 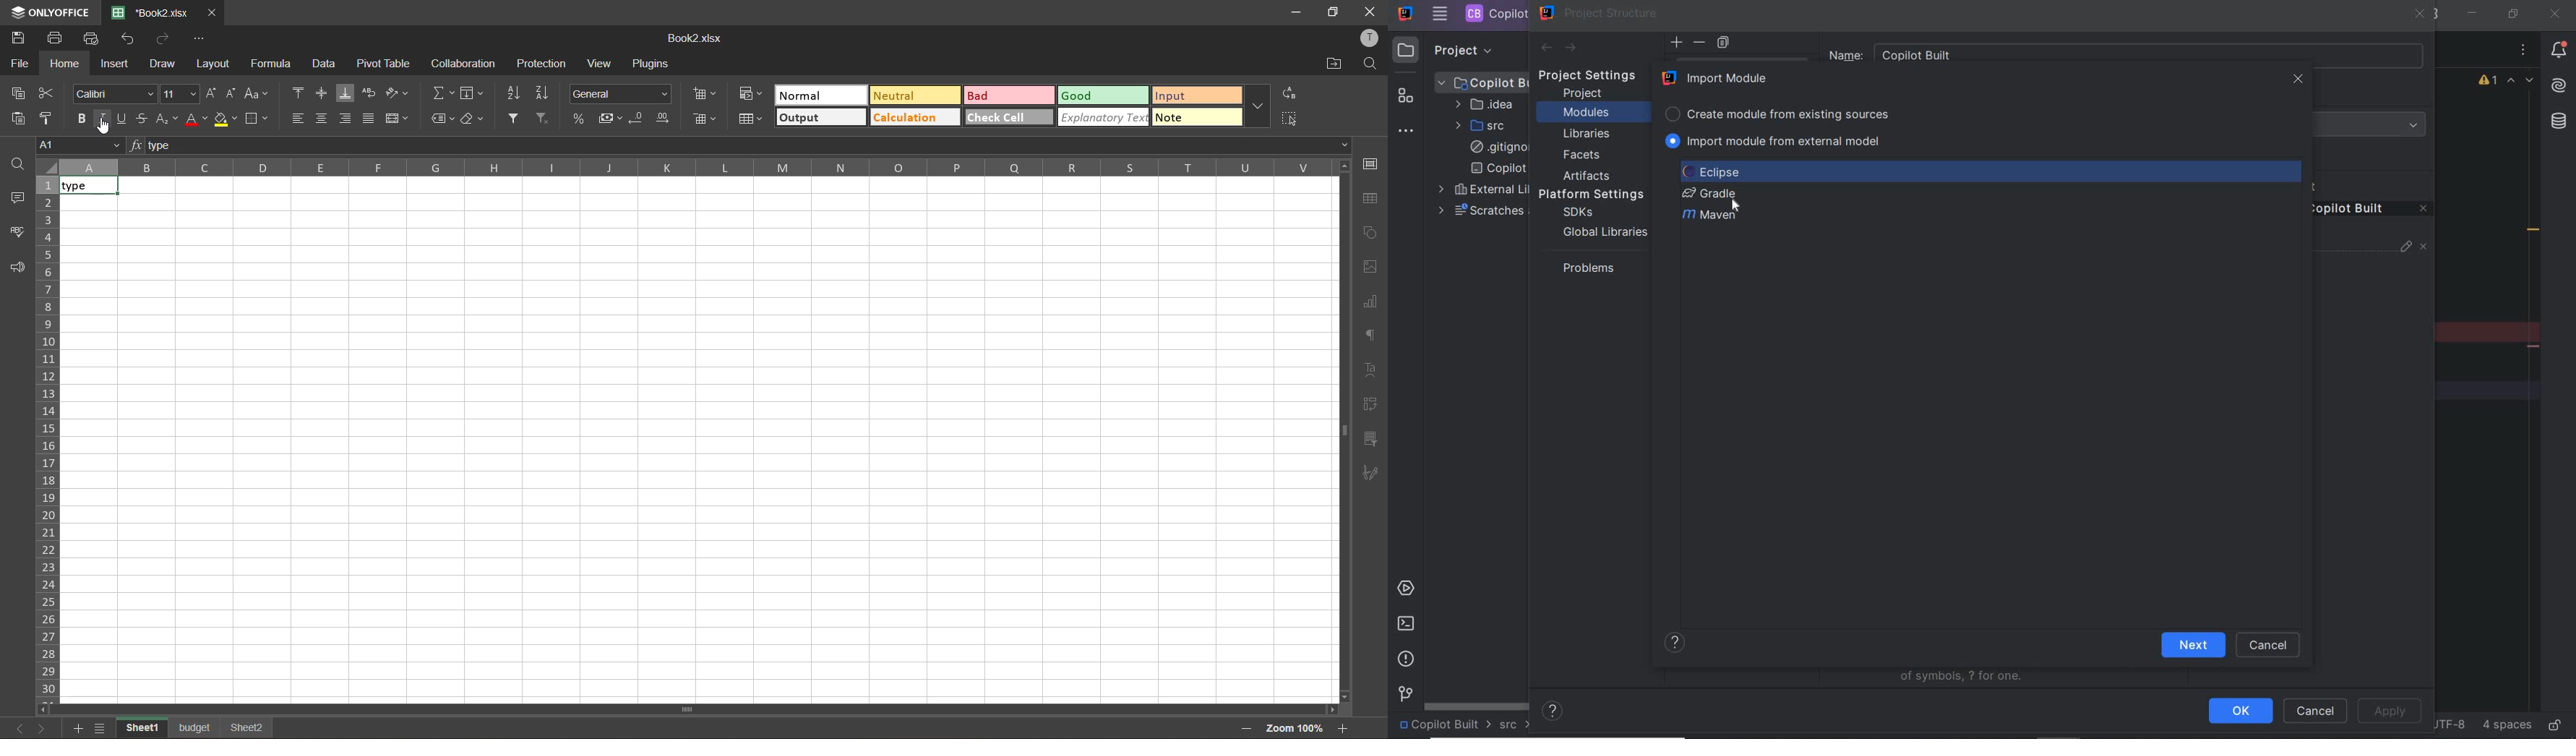 I want to click on view, so click(x=598, y=65).